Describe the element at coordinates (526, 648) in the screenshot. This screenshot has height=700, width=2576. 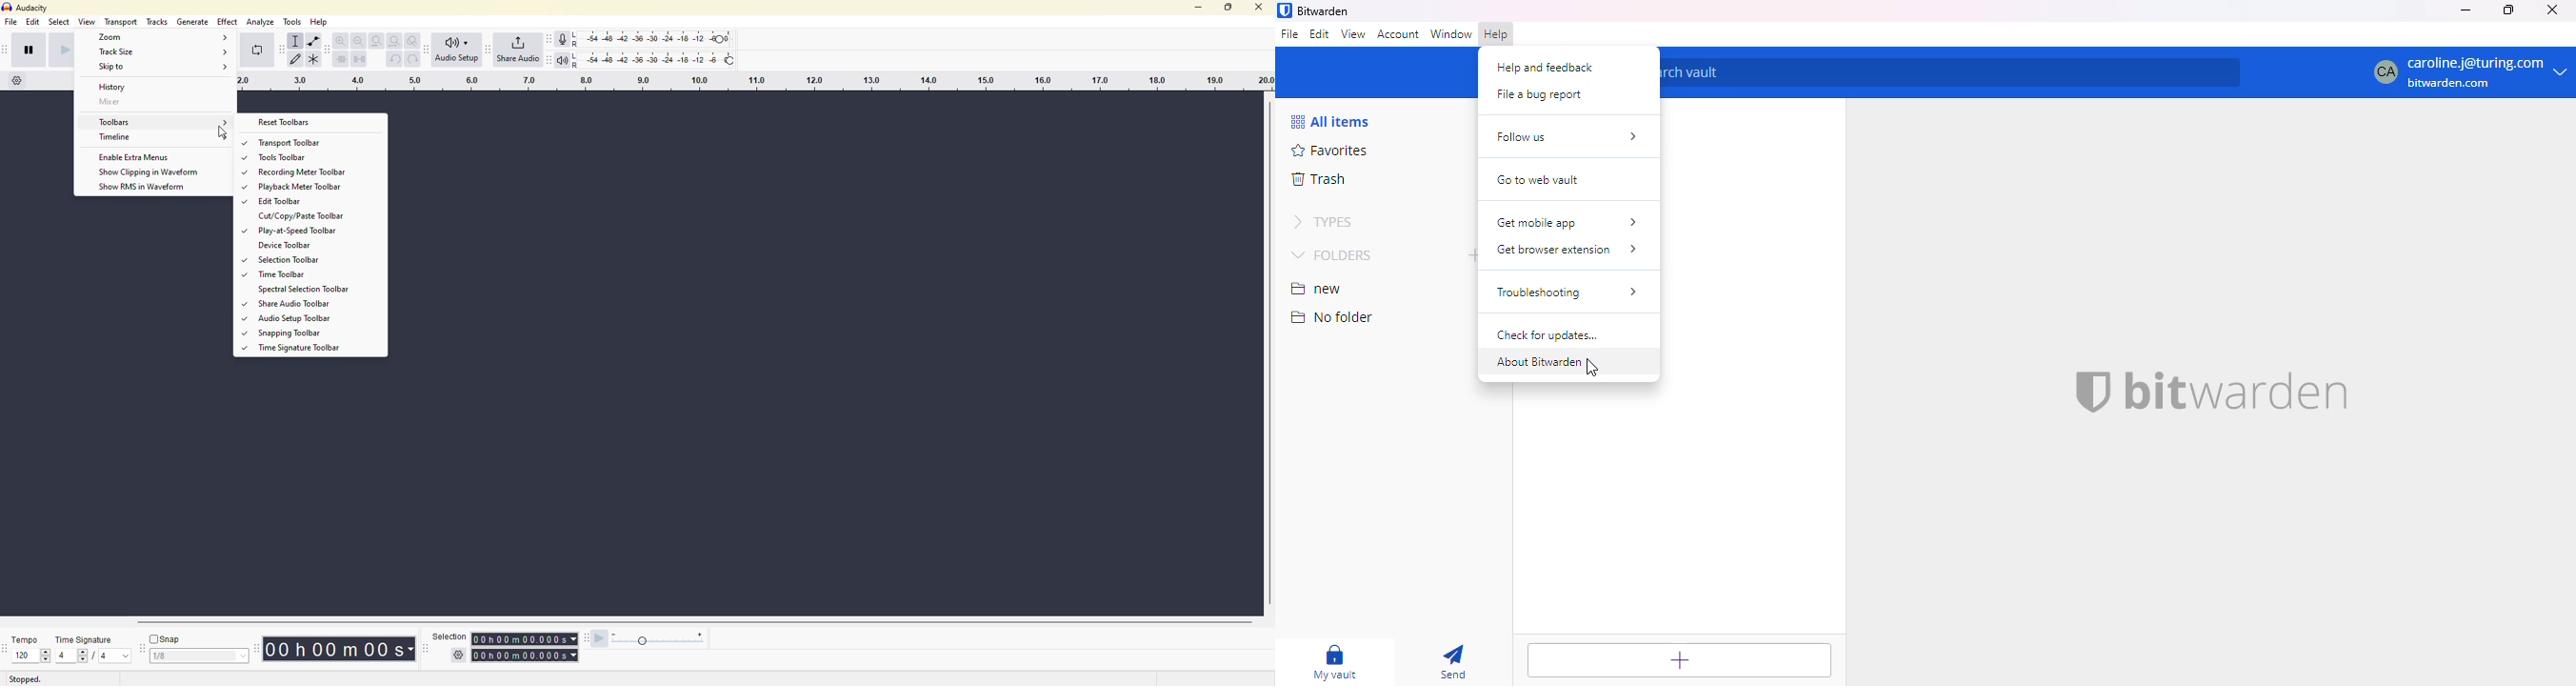
I see `time` at that location.